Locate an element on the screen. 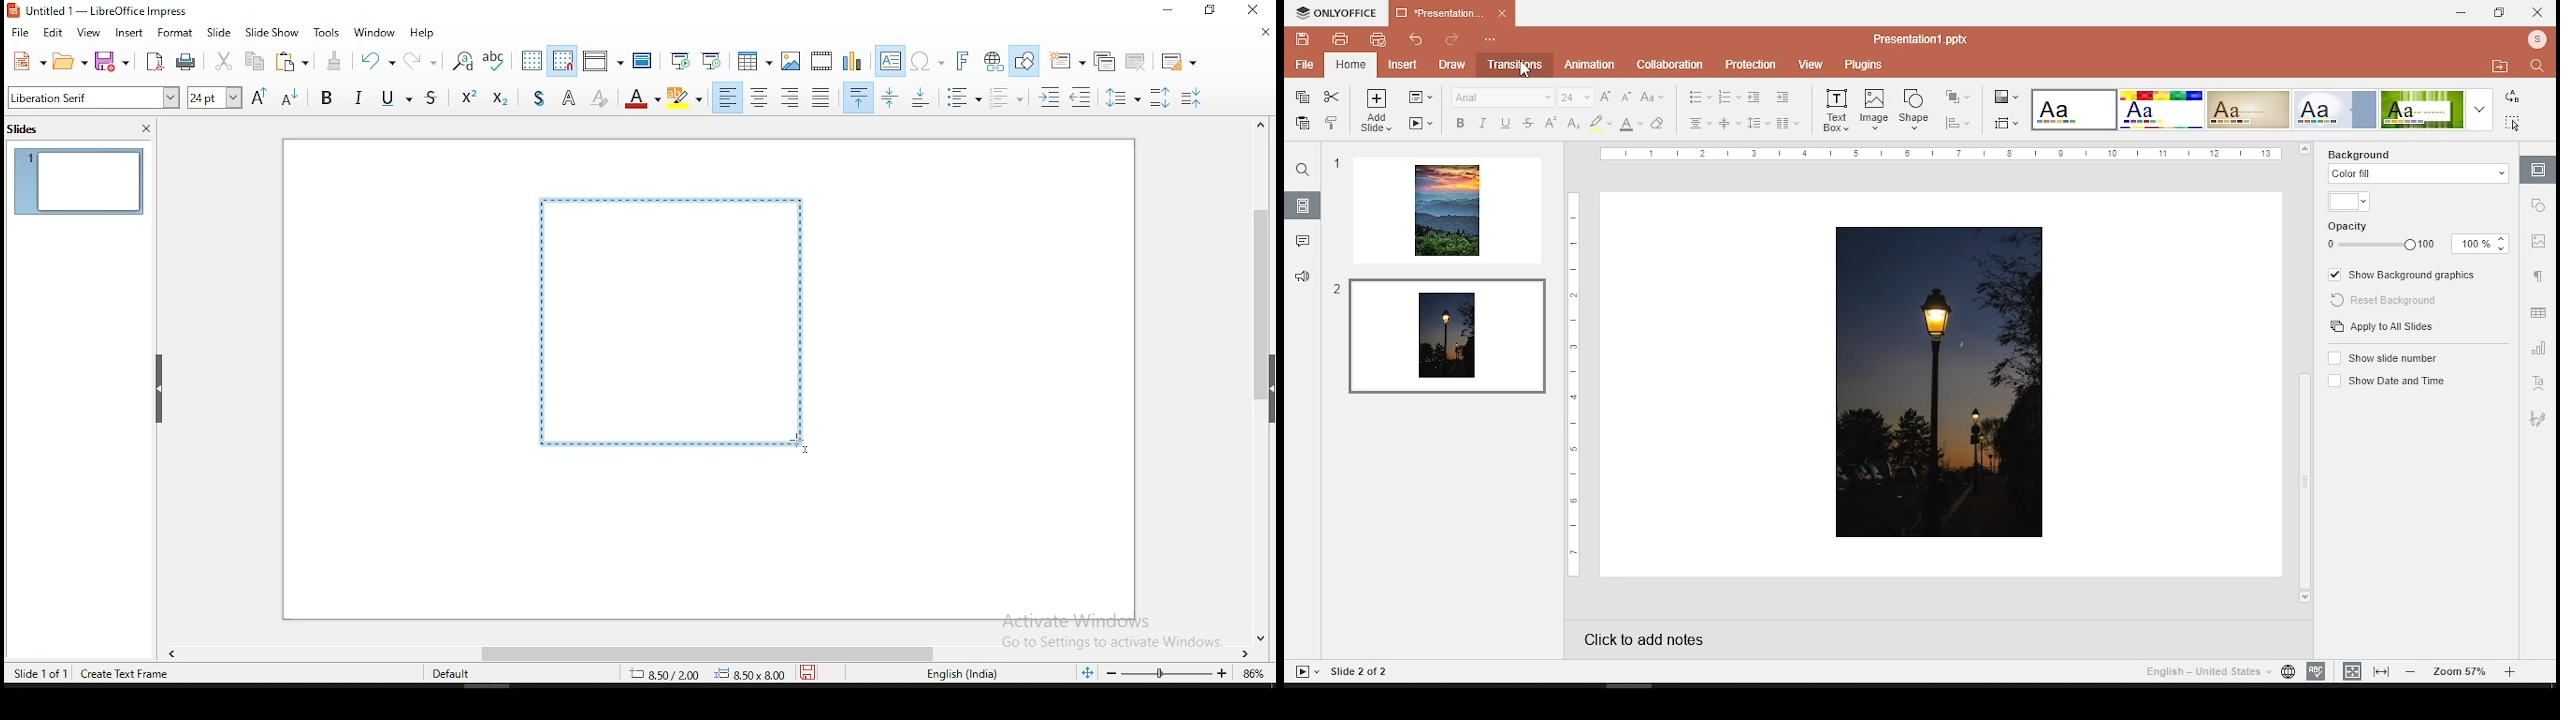 This screenshot has height=728, width=2576. save is located at coordinates (806, 674).